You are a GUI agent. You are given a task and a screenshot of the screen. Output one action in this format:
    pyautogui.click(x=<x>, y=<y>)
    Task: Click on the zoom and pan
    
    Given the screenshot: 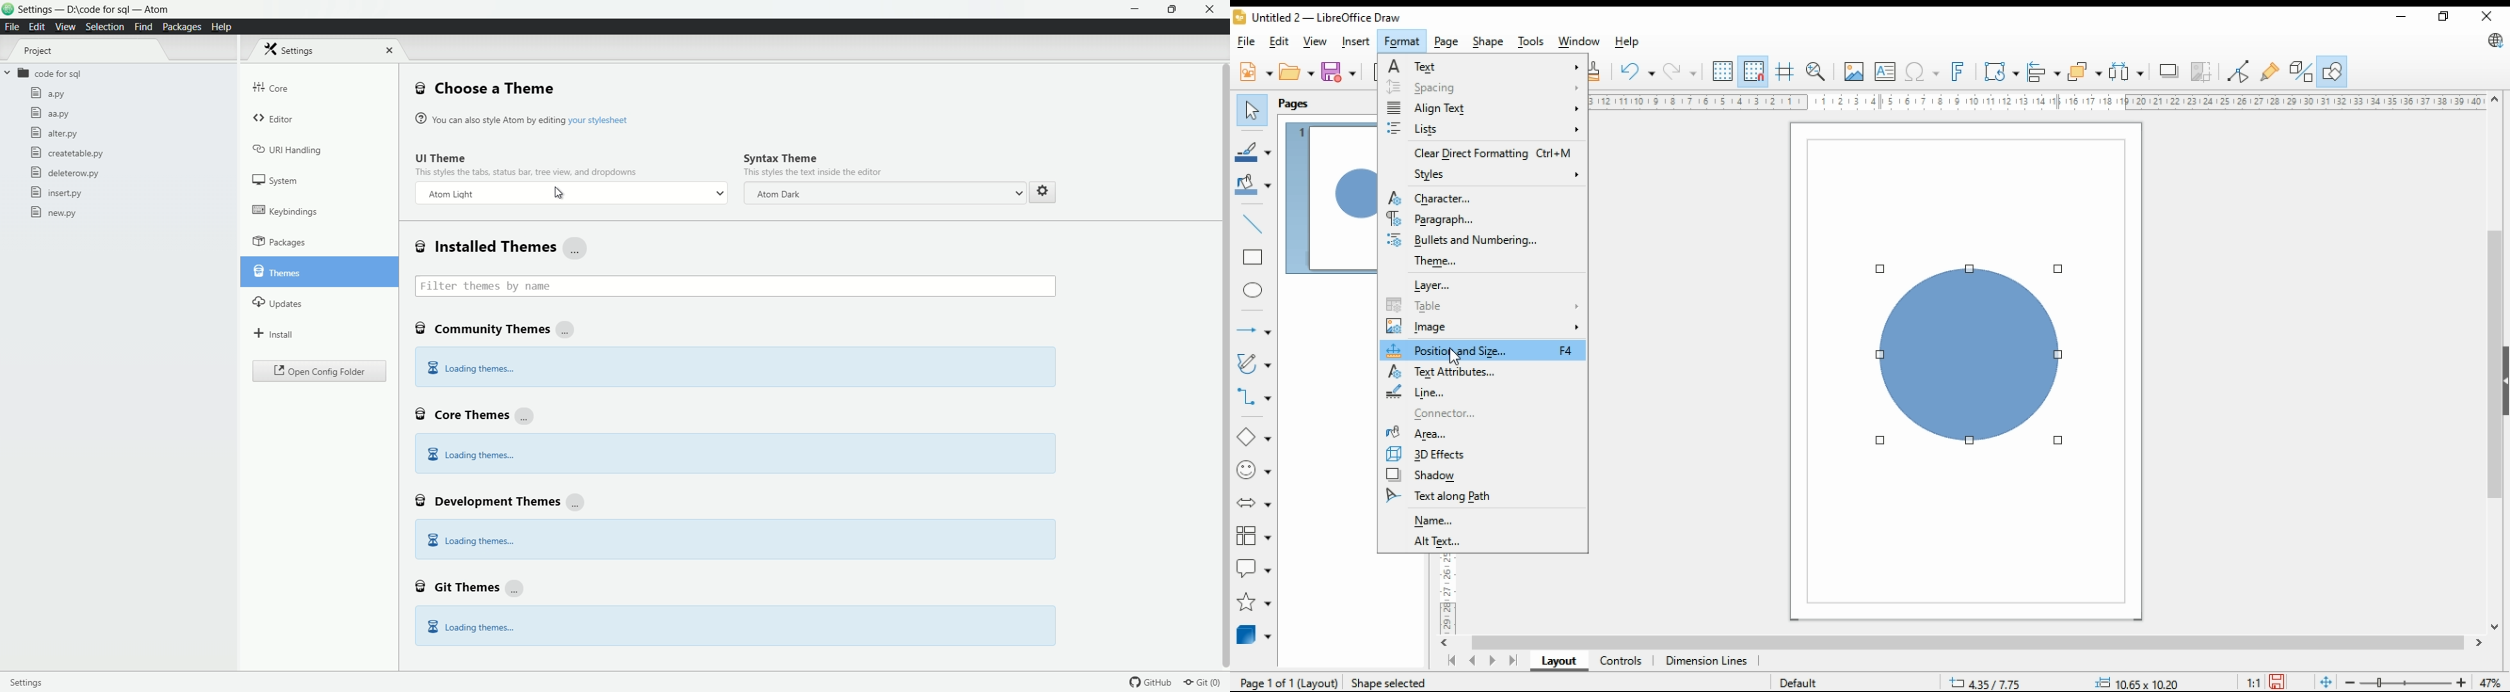 What is the action you would take?
    pyautogui.click(x=1816, y=72)
    